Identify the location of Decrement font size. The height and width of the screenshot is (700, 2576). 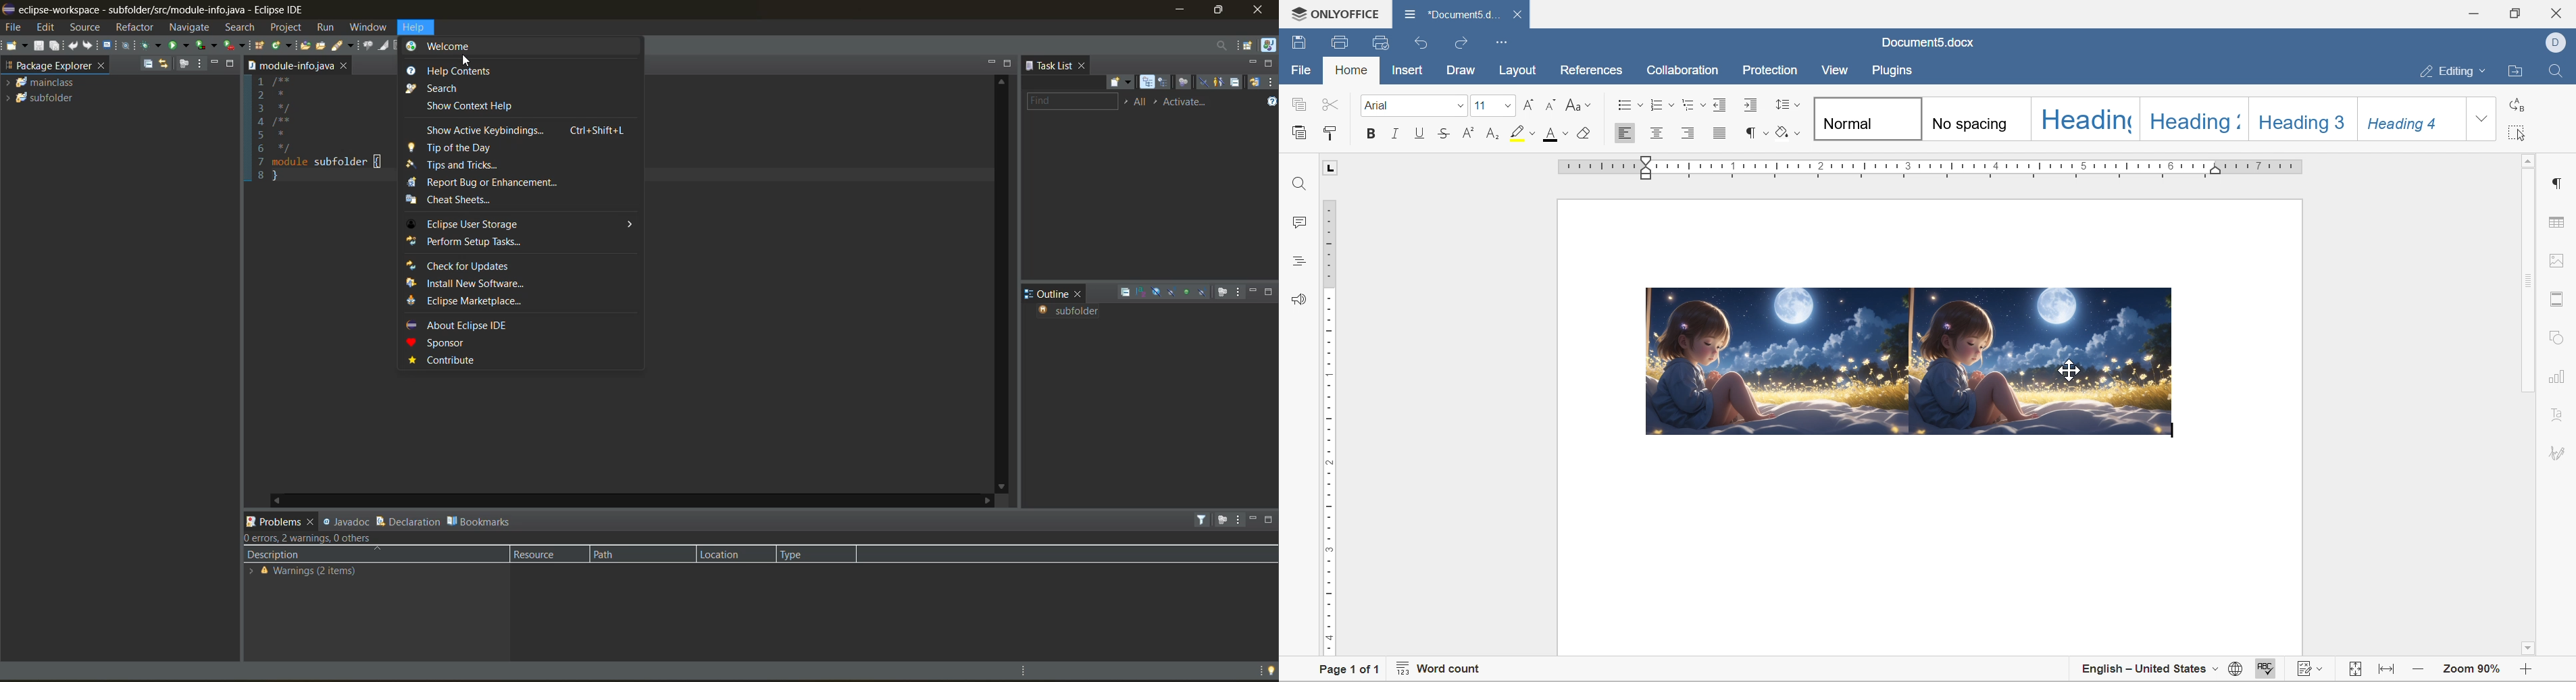
(1550, 104).